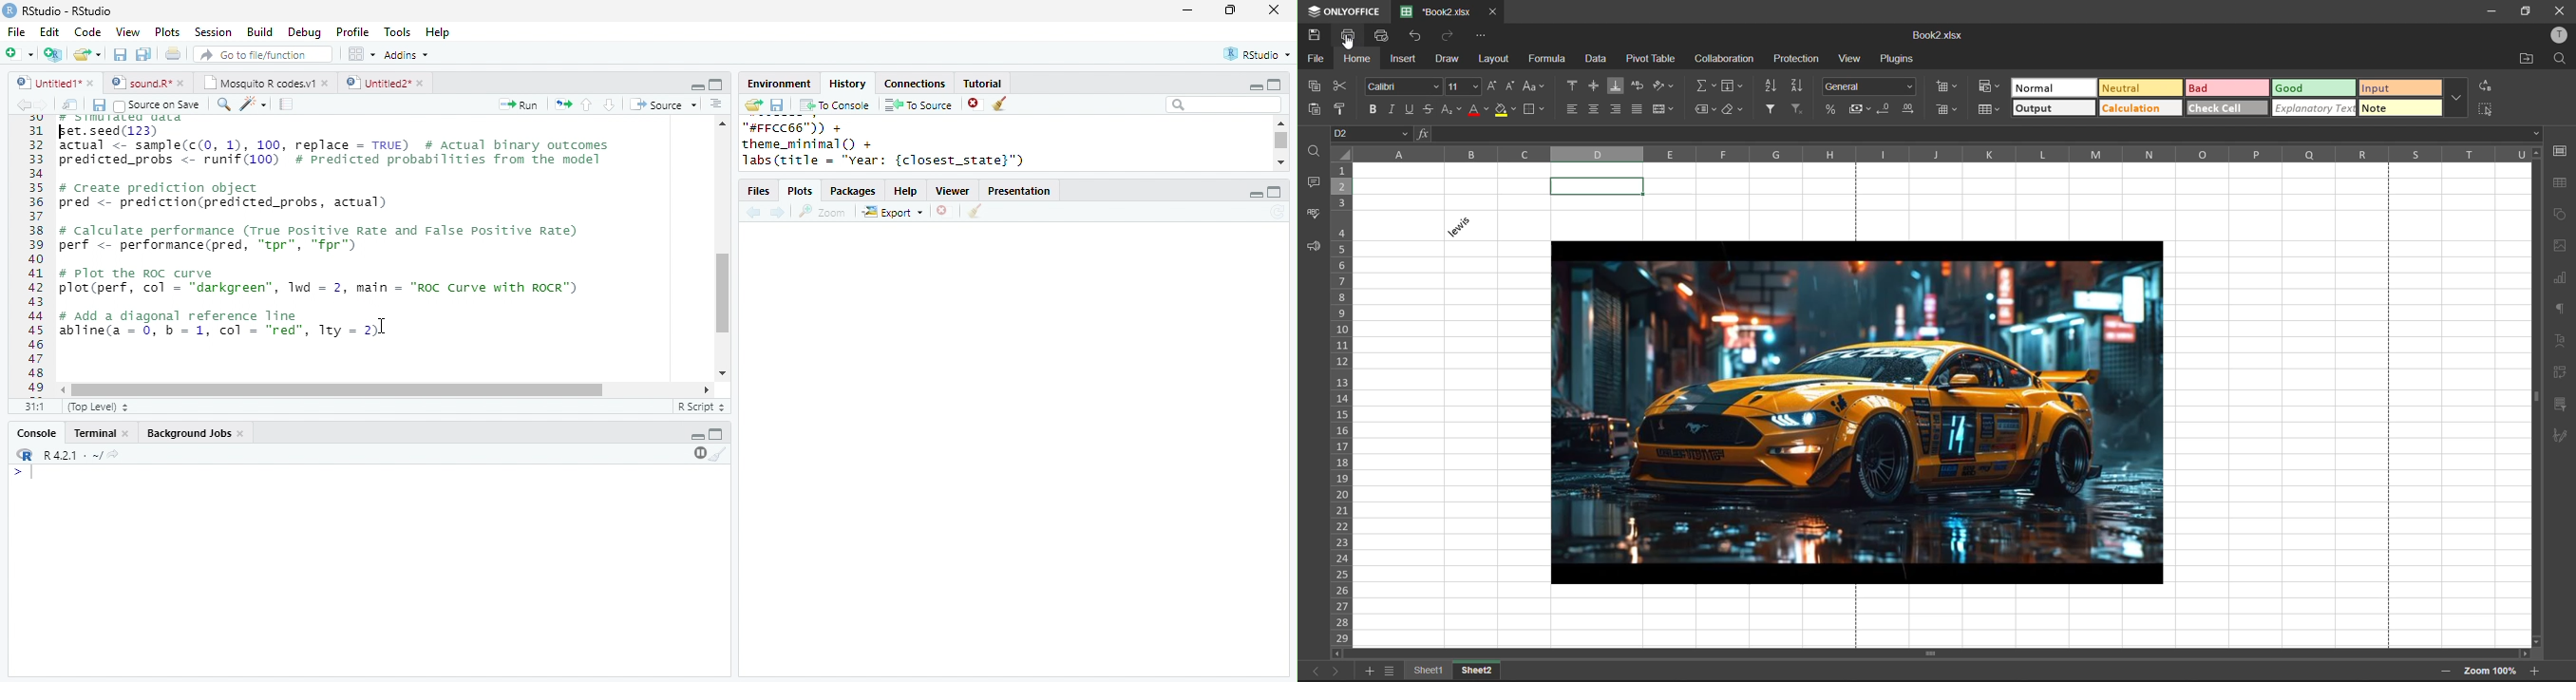  What do you see at coordinates (65, 390) in the screenshot?
I see `scroll left` at bounding box center [65, 390].